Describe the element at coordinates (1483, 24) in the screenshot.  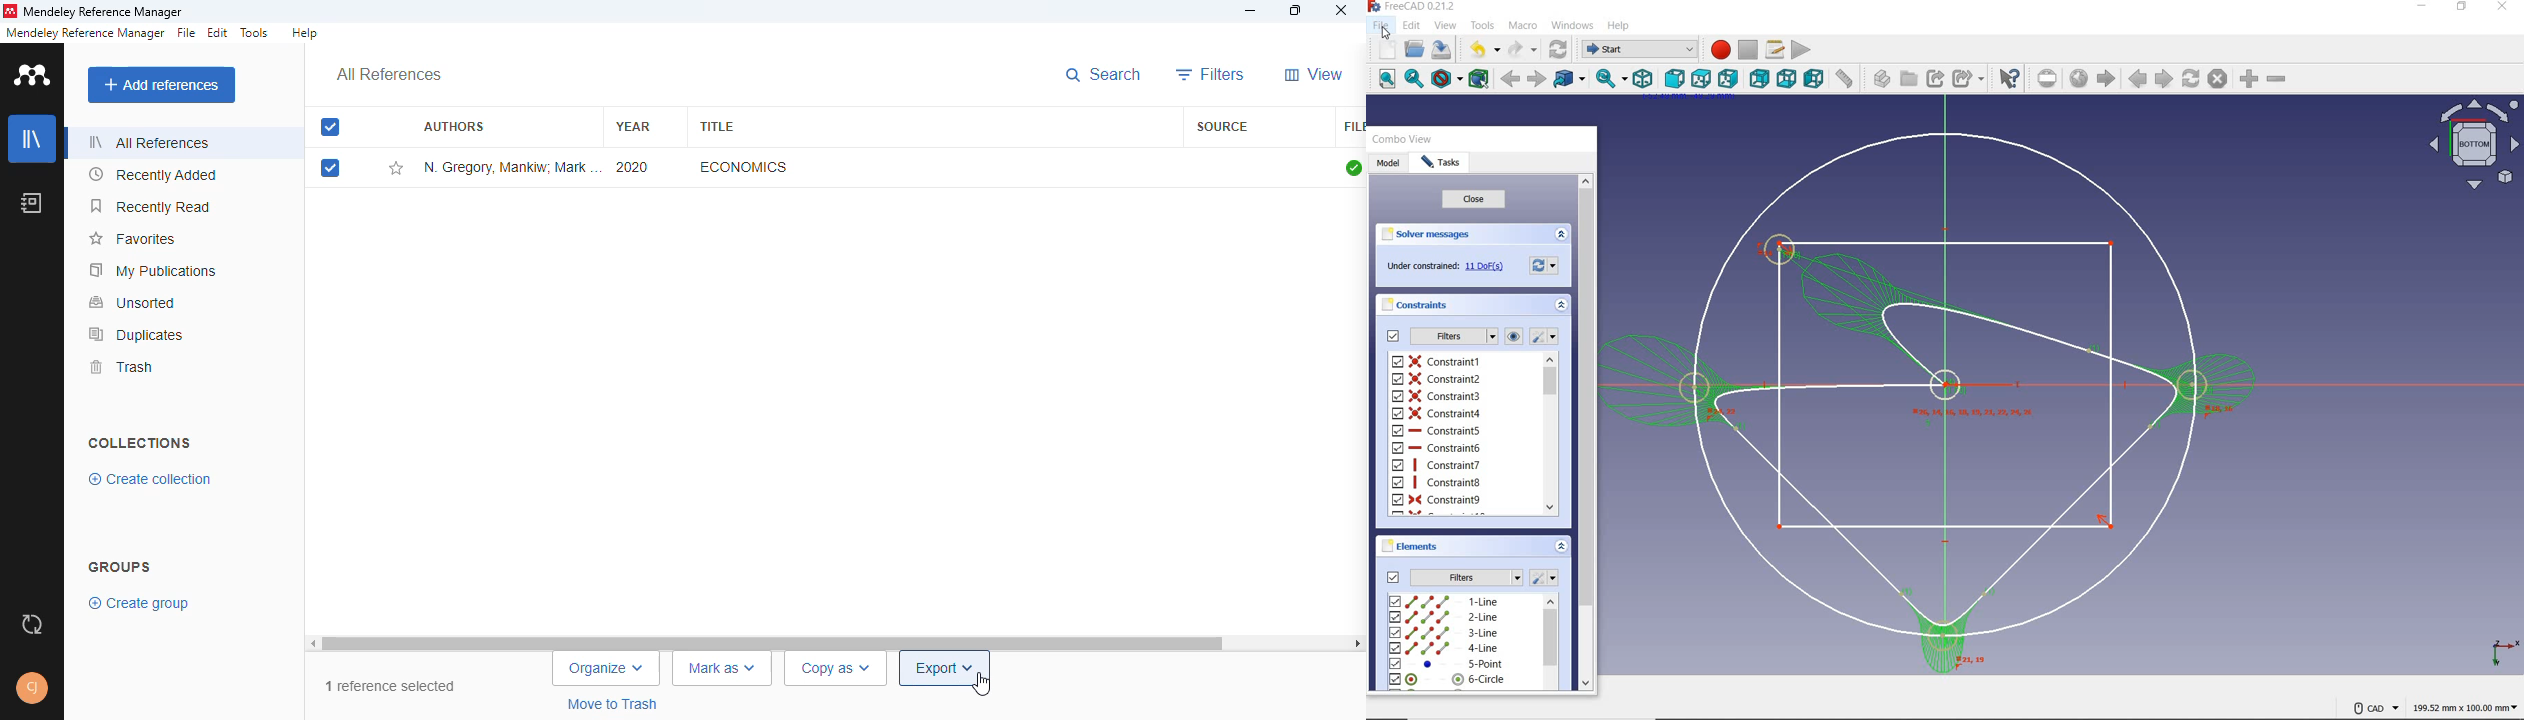
I see `tools` at that location.